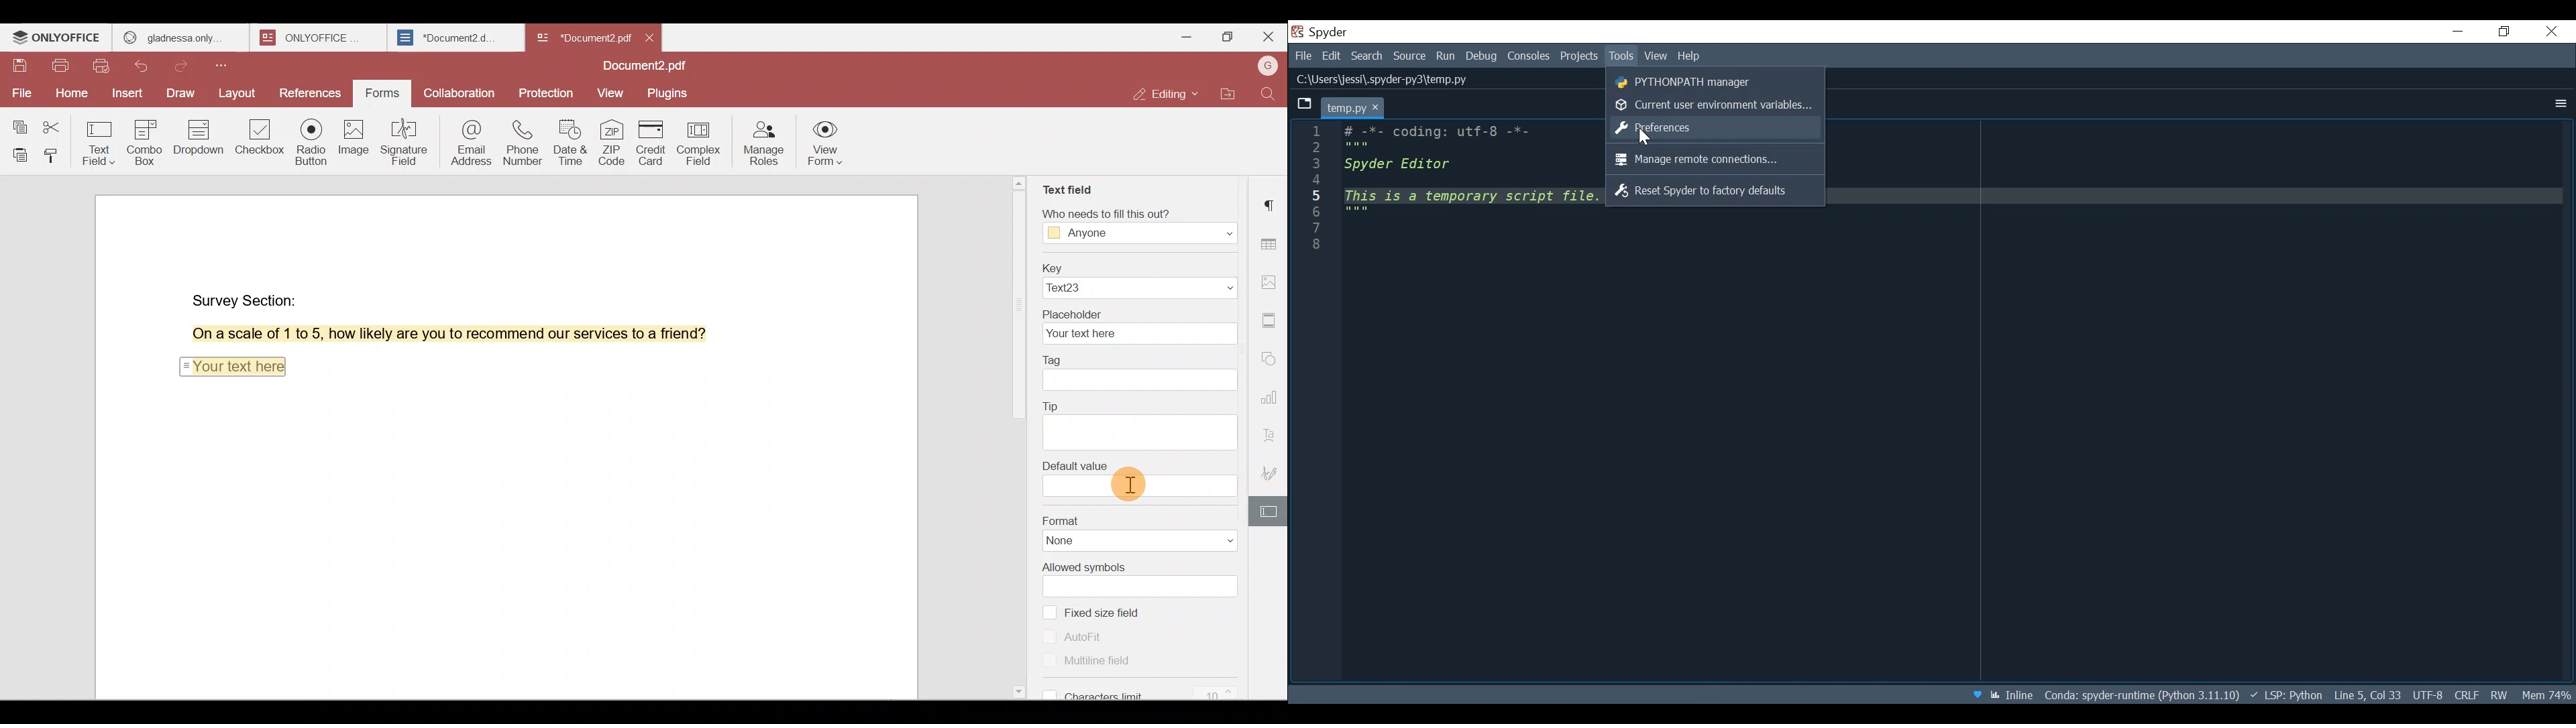 This screenshot has width=2576, height=728. I want to click on Projects, so click(1578, 57).